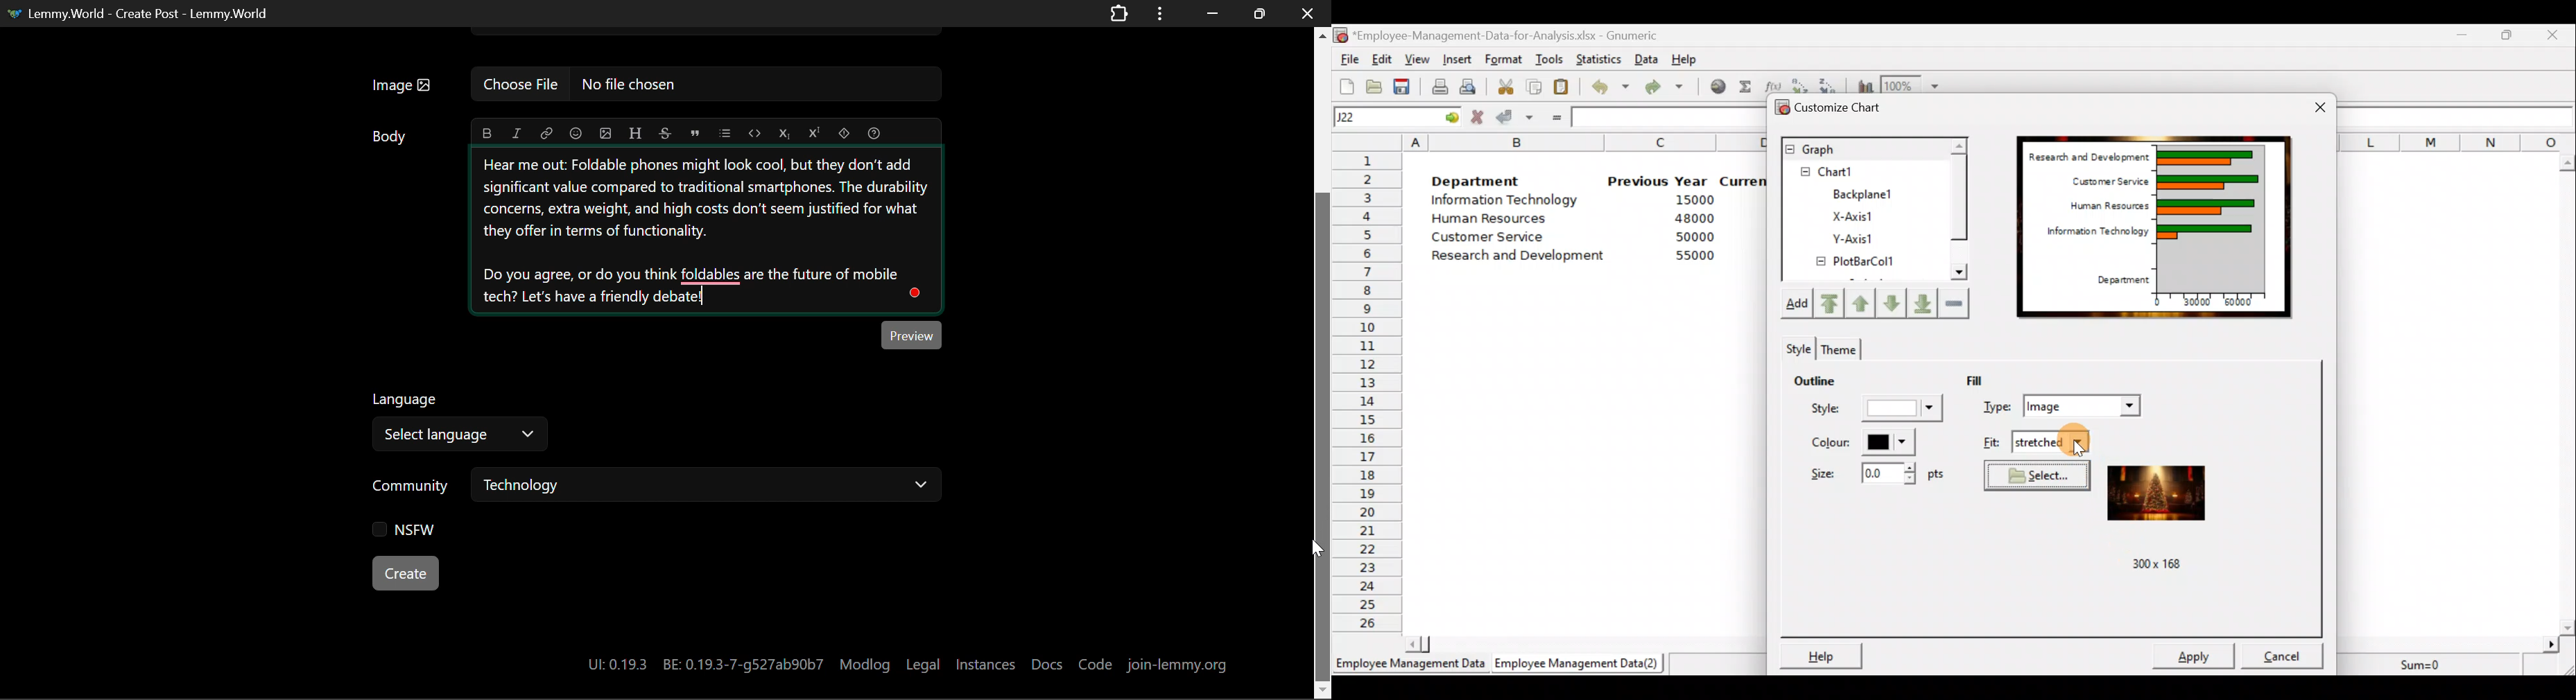 The width and height of the screenshot is (2576, 700). Describe the element at coordinates (666, 133) in the screenshot. I see `strikethrough` at that location.